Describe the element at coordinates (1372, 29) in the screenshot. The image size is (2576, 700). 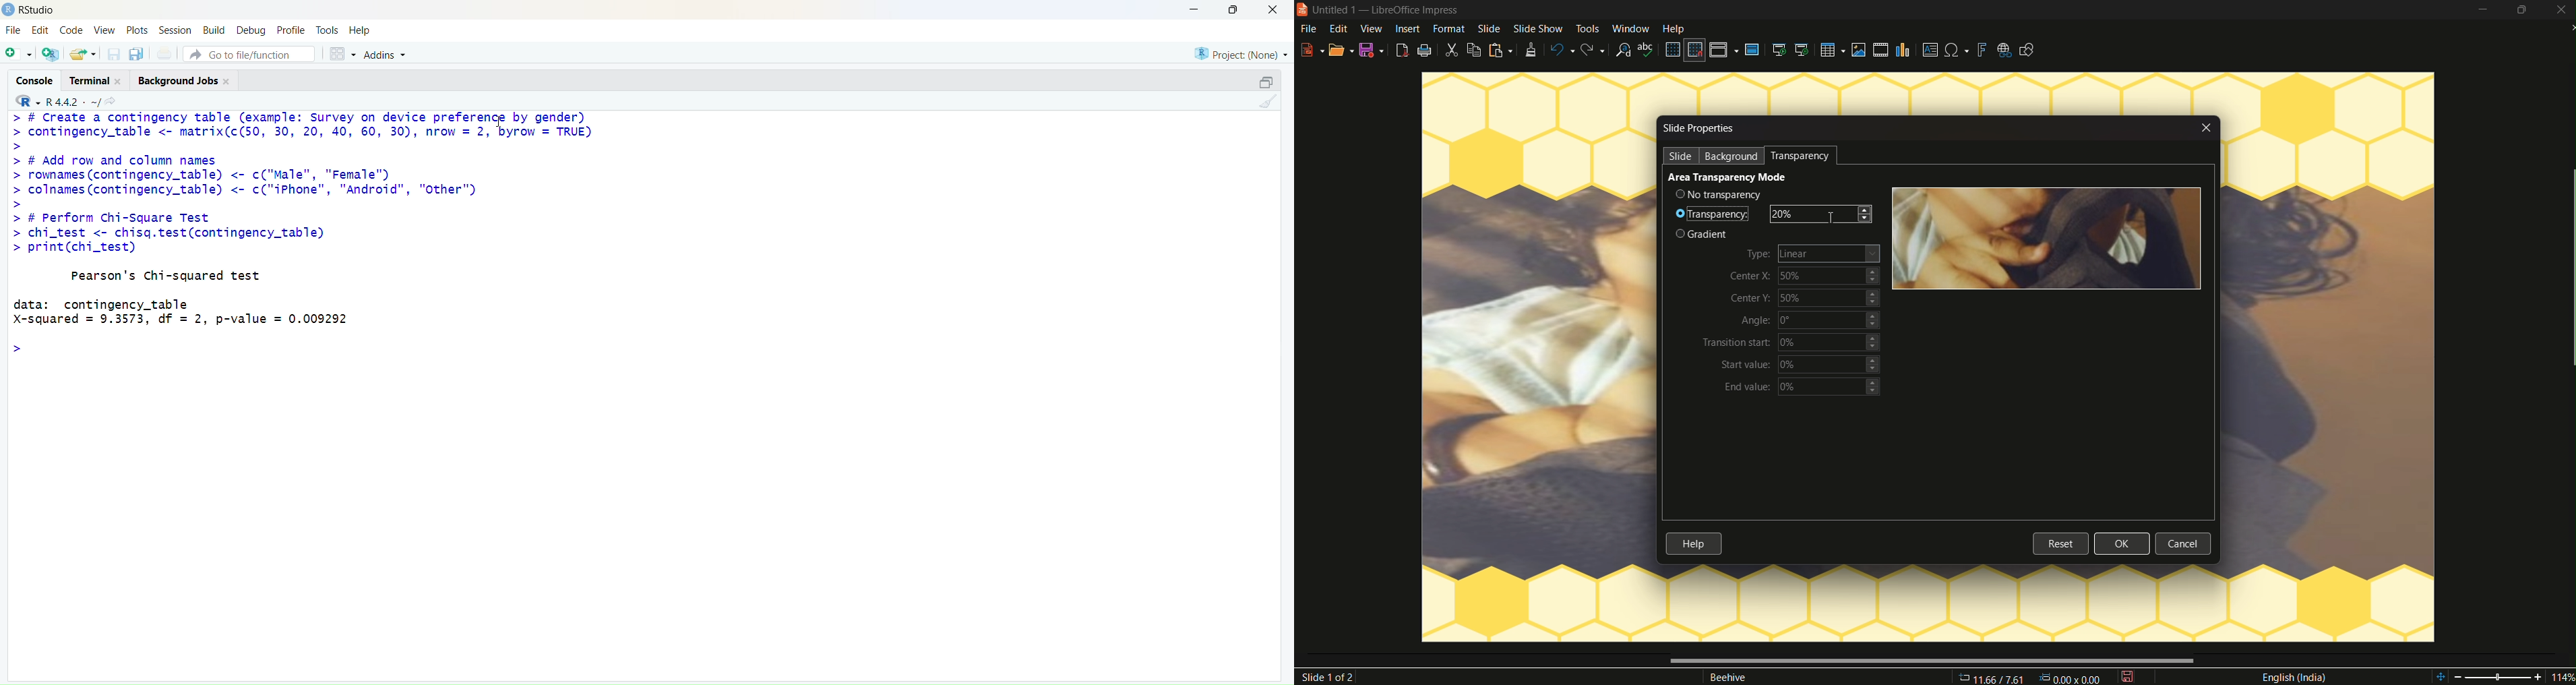
I see `view` at that location.